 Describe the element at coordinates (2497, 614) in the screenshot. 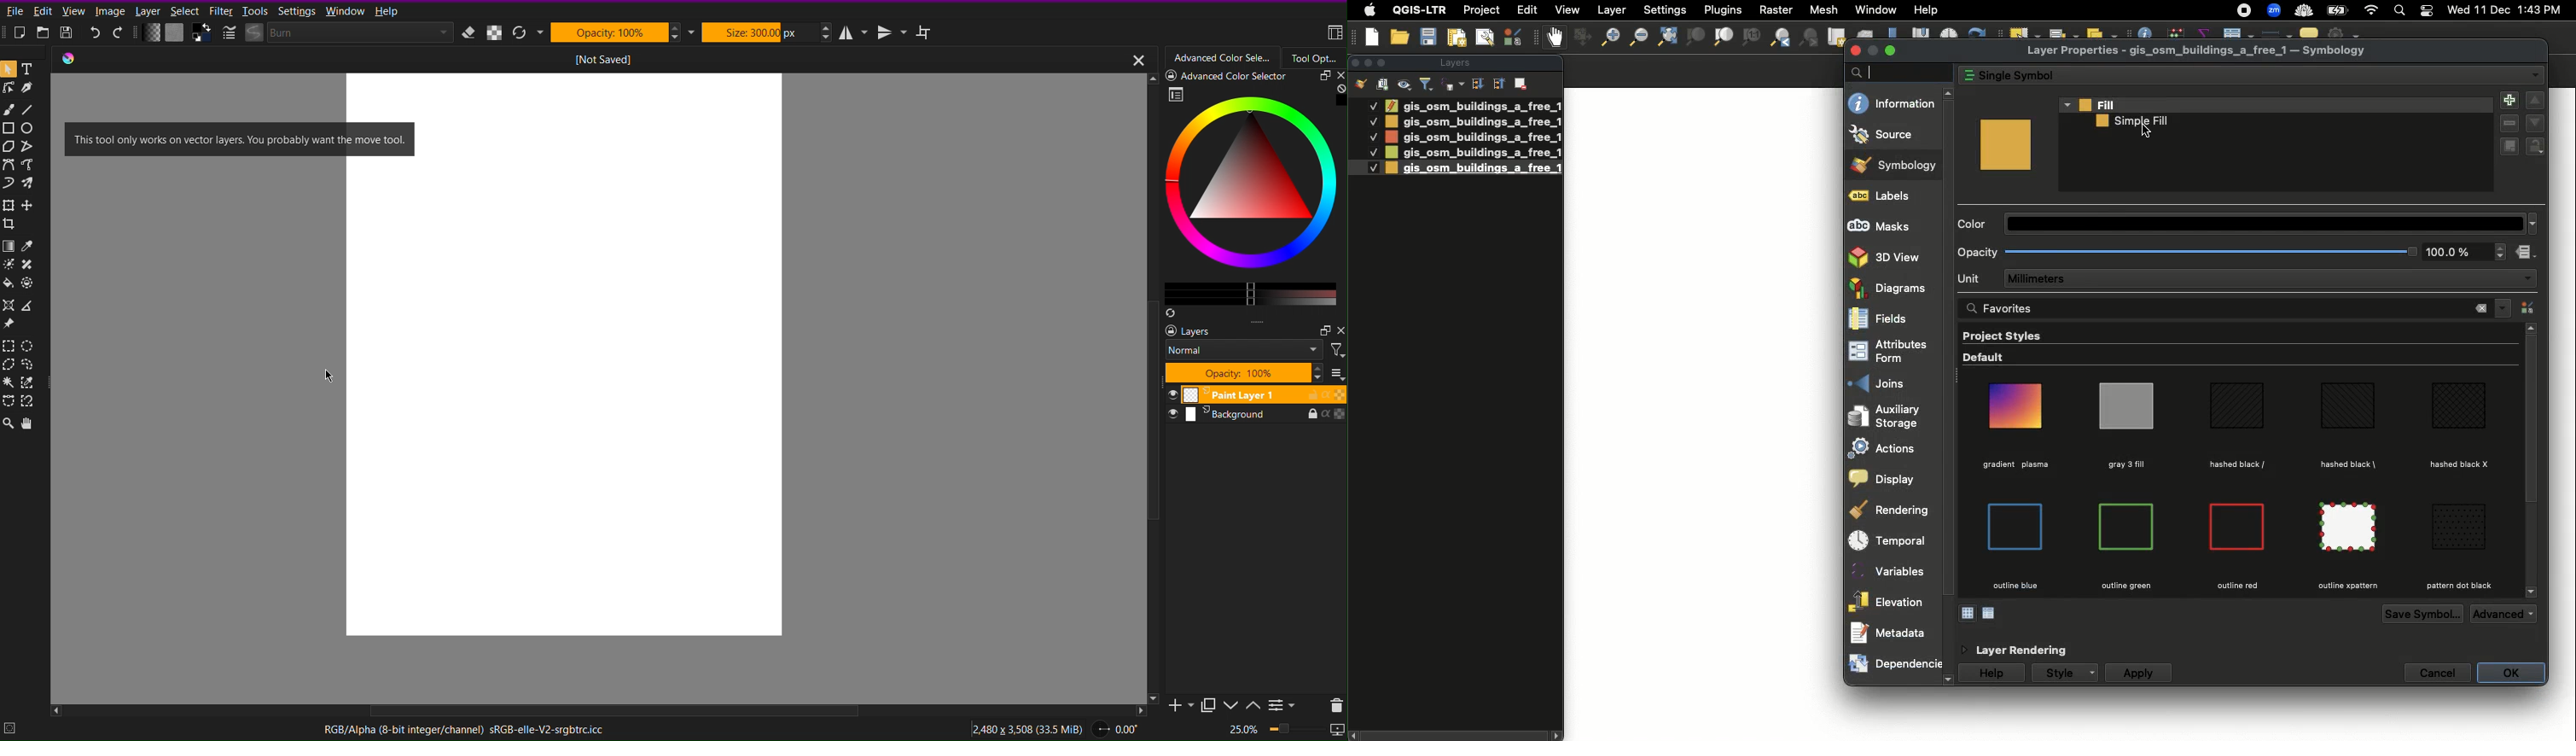

I see `Advanced` at that location.